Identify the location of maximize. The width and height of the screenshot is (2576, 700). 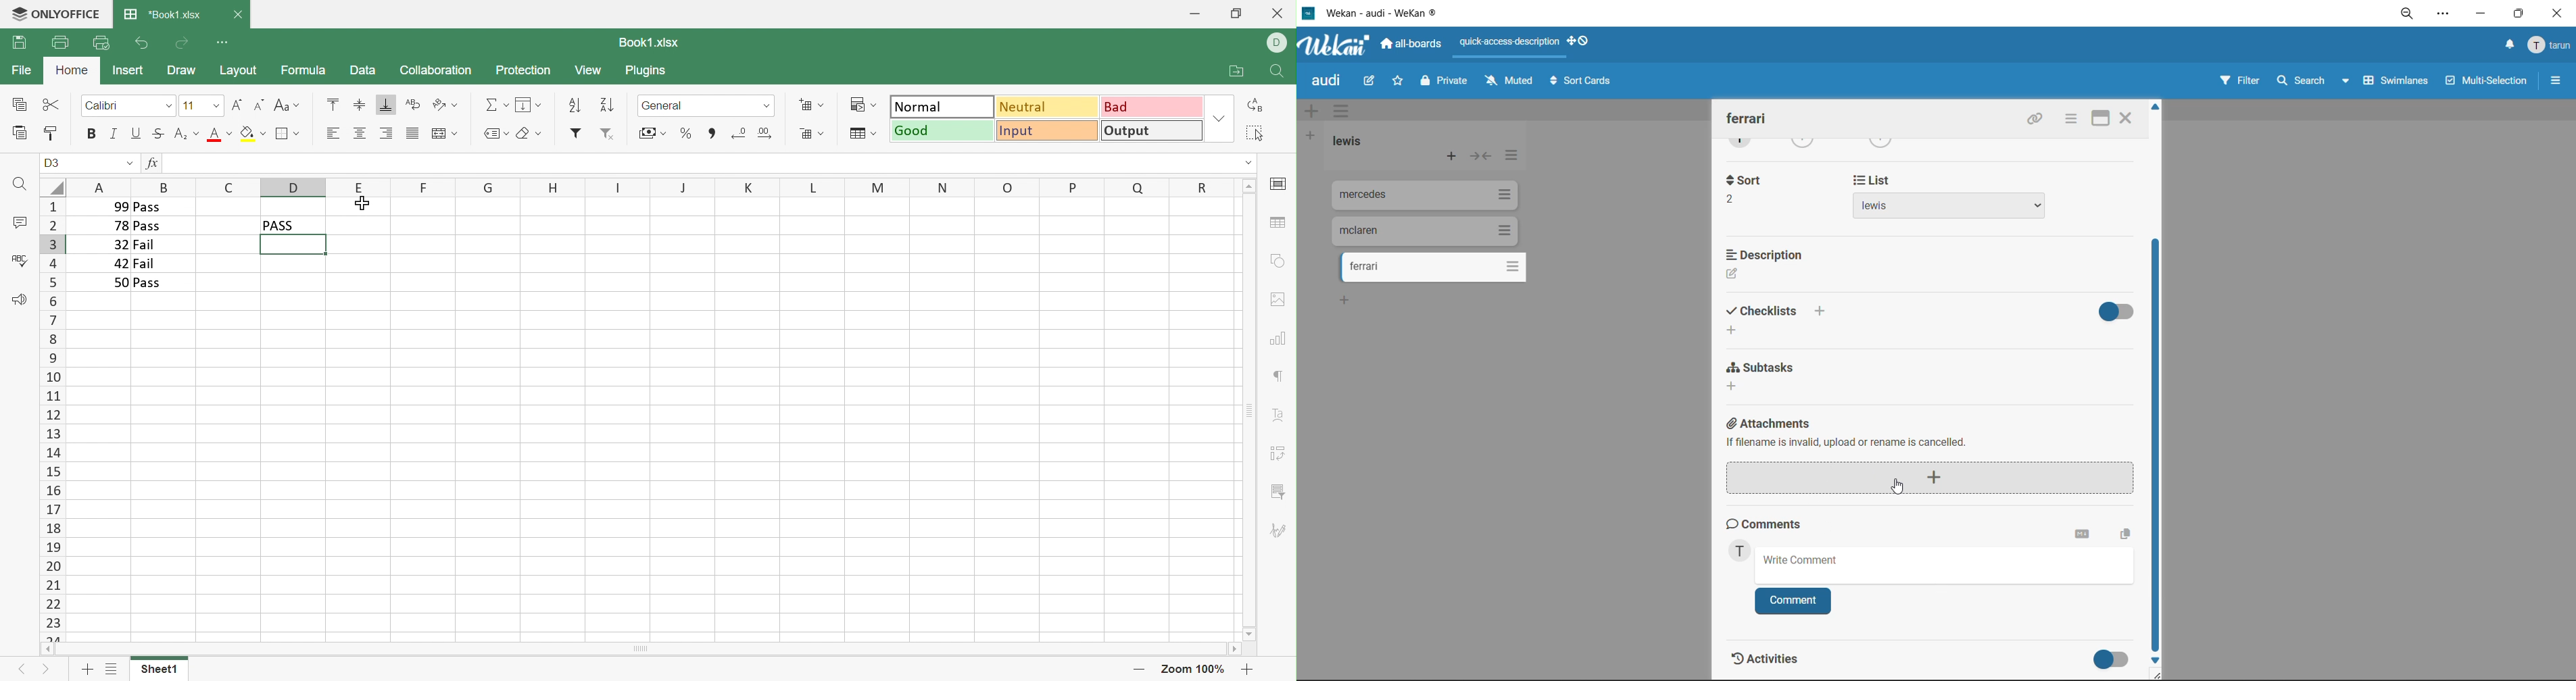
(2098, 120).